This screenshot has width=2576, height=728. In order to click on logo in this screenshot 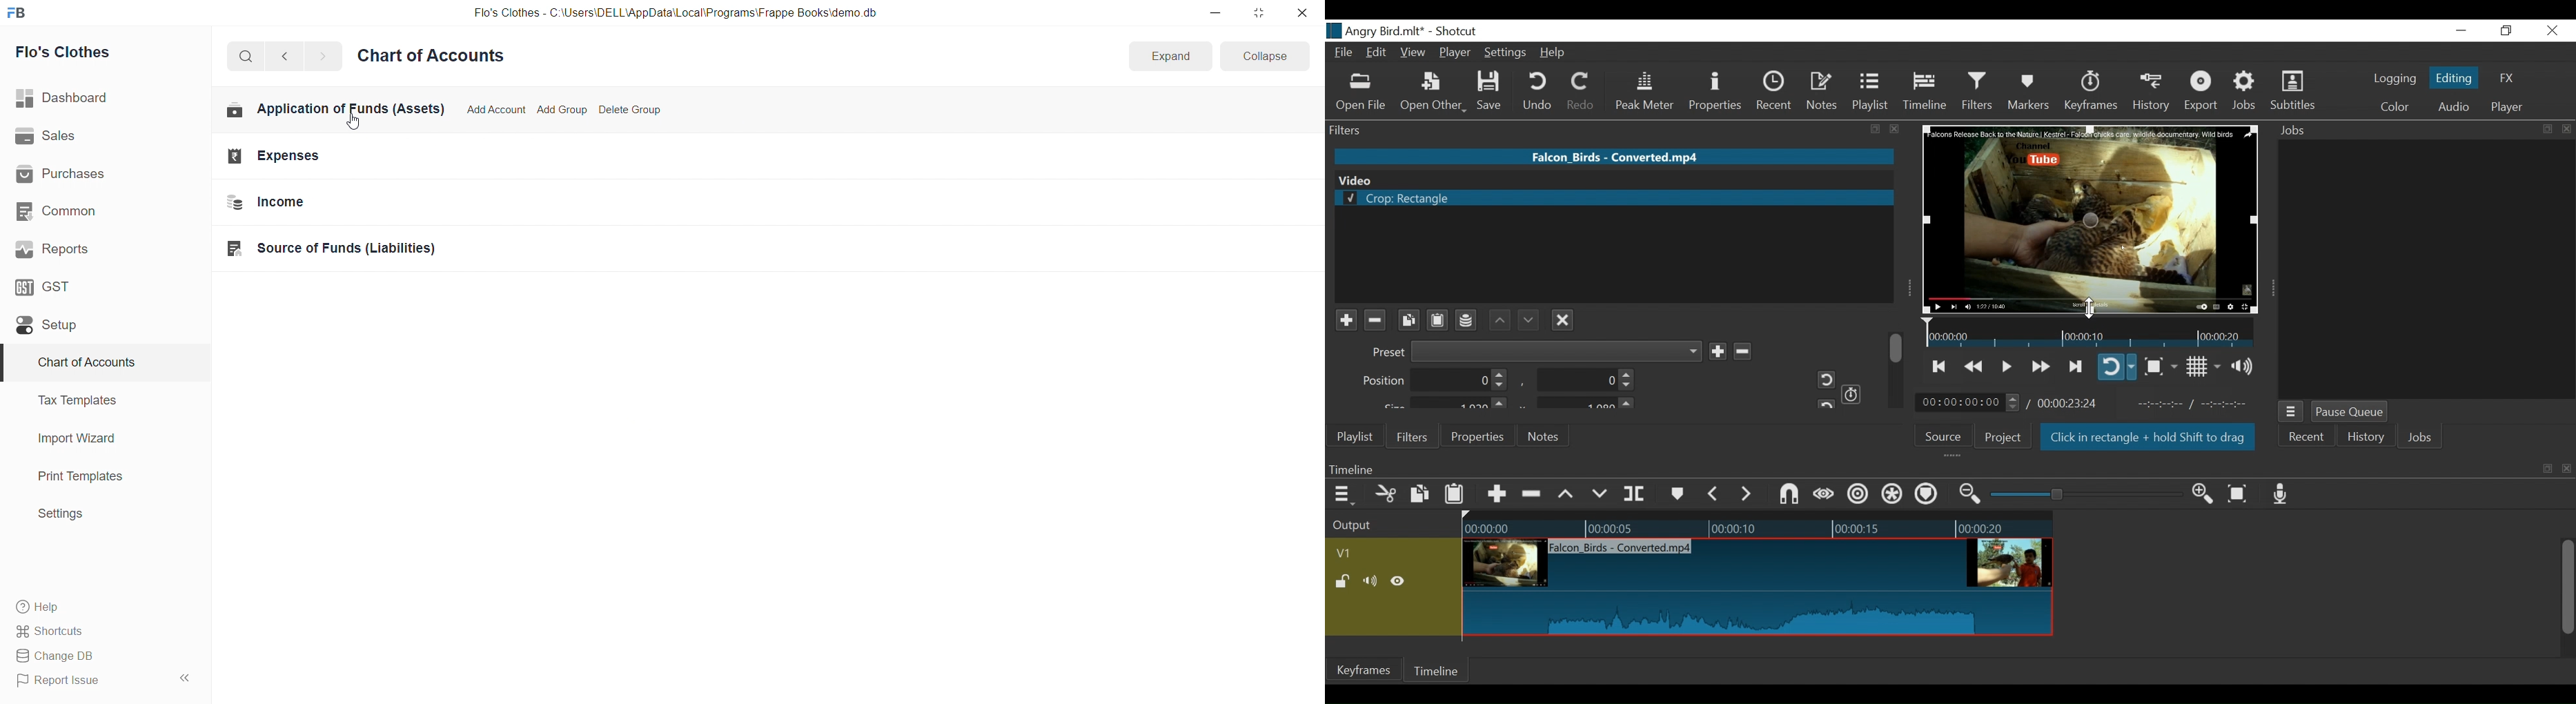, I will do `click(1334, 31)`.